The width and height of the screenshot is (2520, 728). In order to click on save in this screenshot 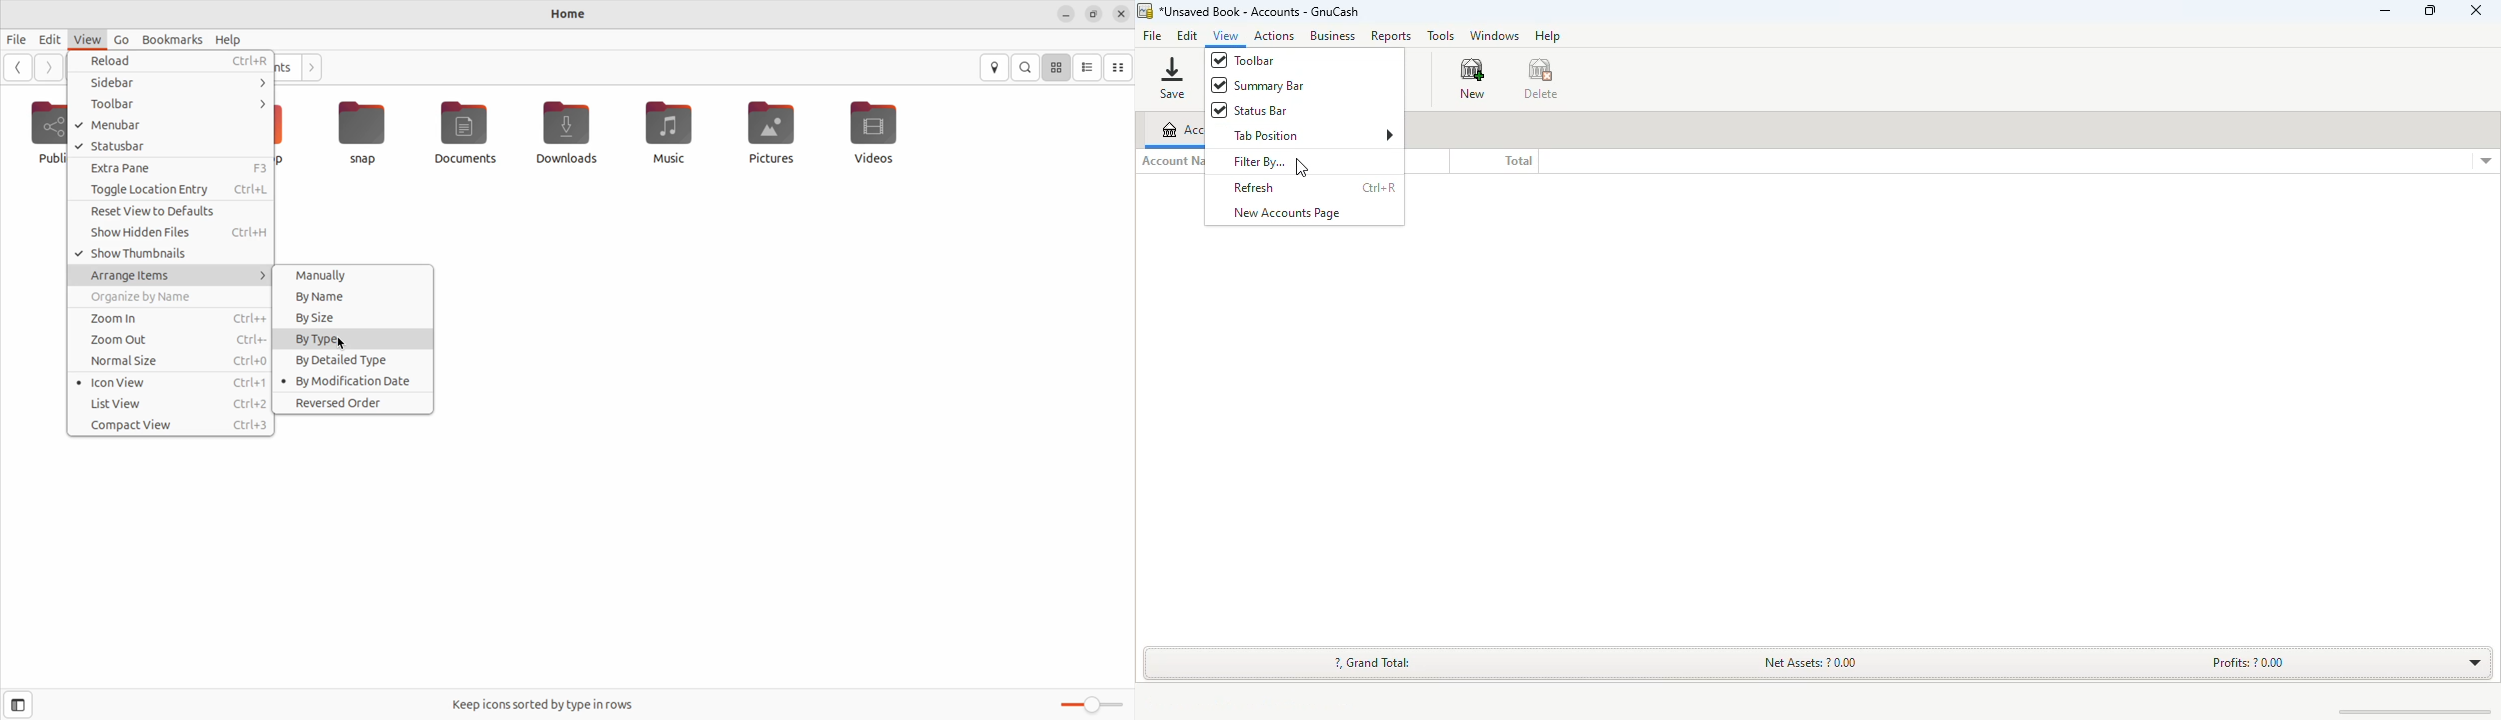, I will do `click(1172, 78)`.